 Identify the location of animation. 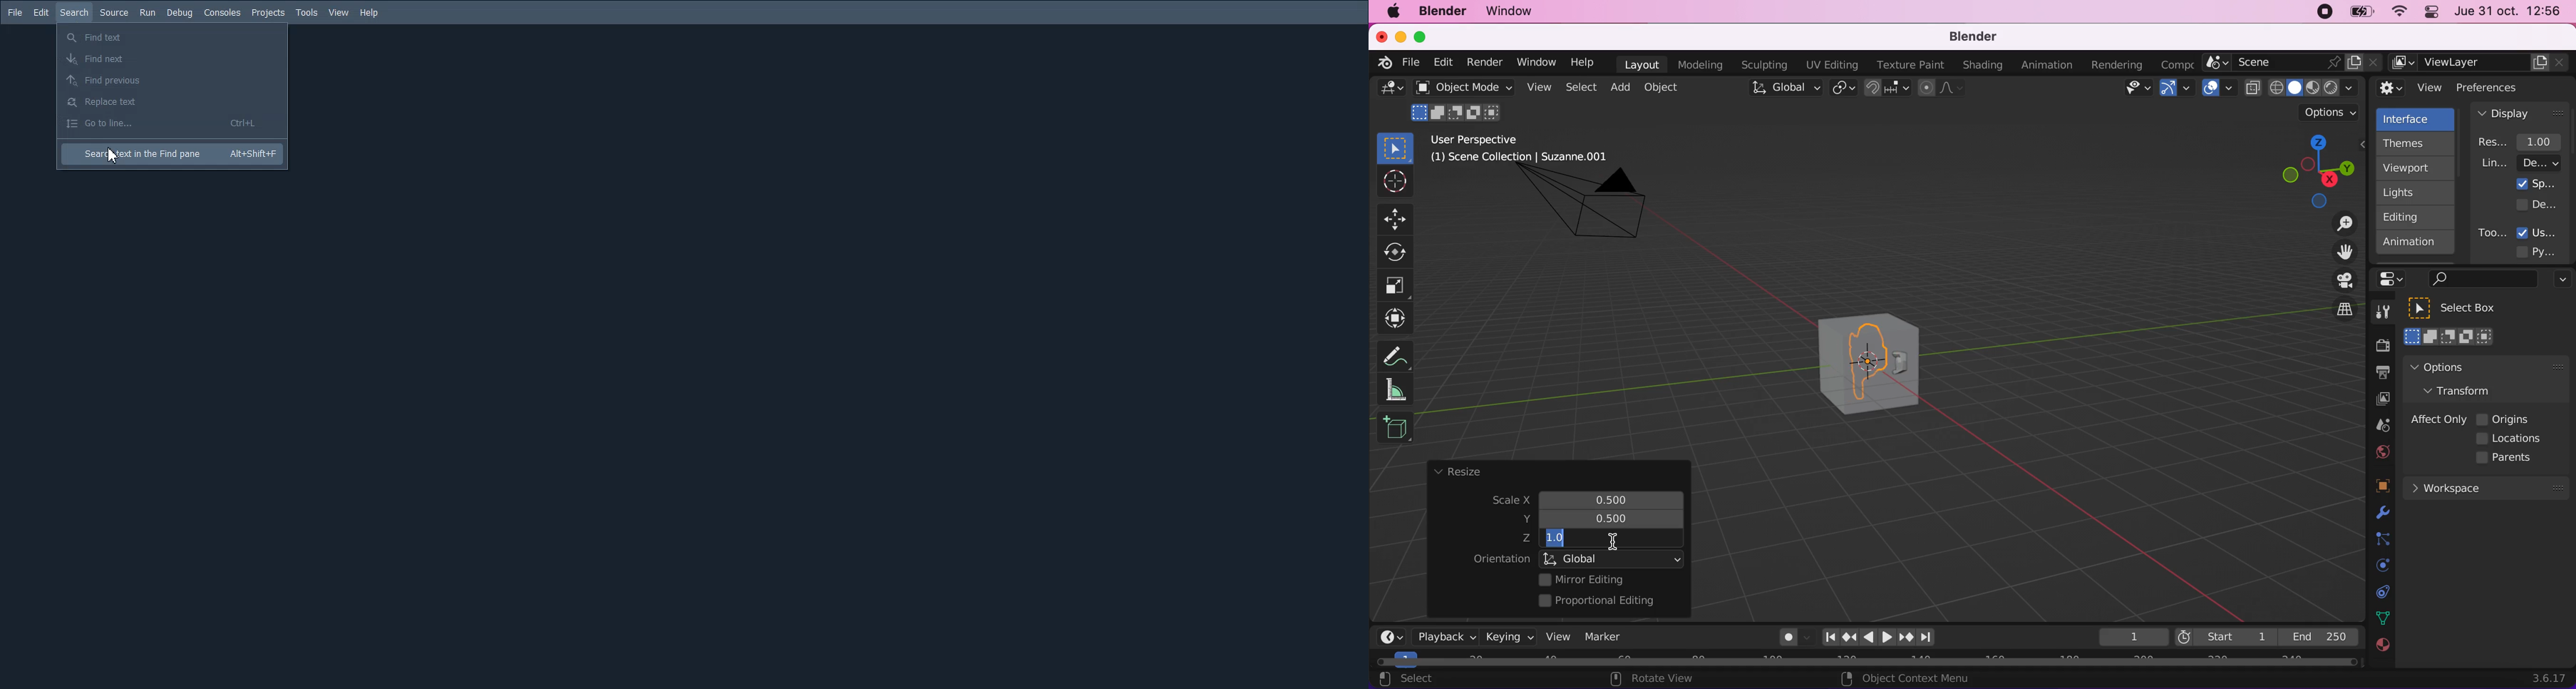
(2050, 66).